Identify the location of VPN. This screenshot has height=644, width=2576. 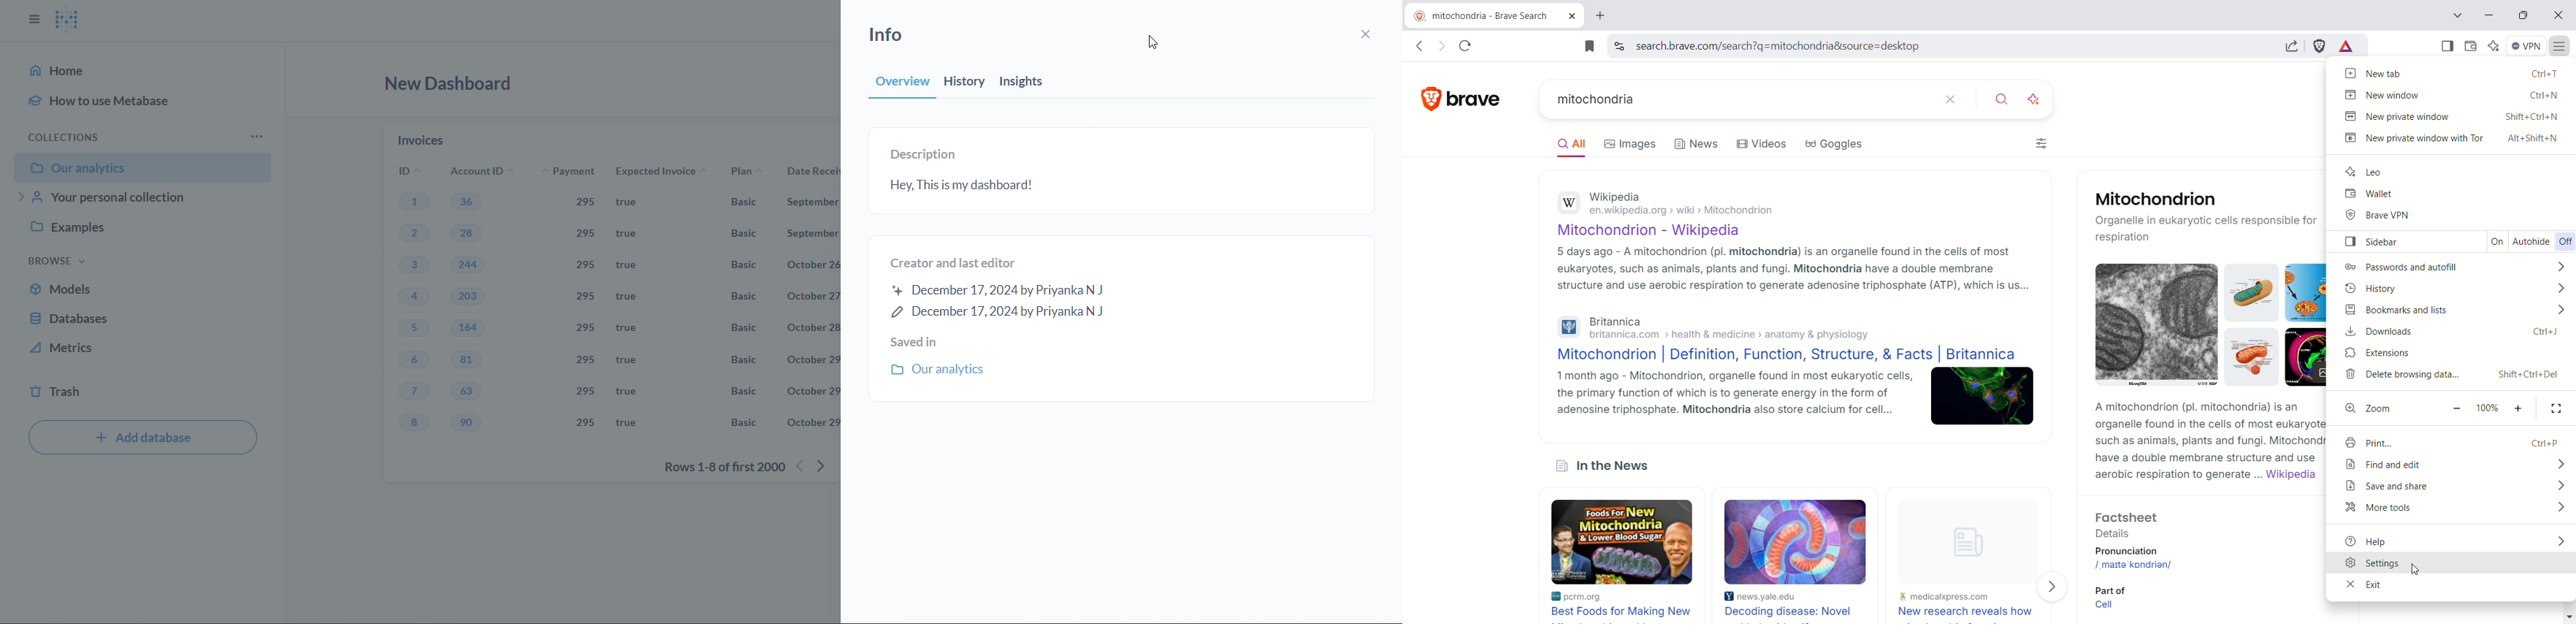
(2526, 45).